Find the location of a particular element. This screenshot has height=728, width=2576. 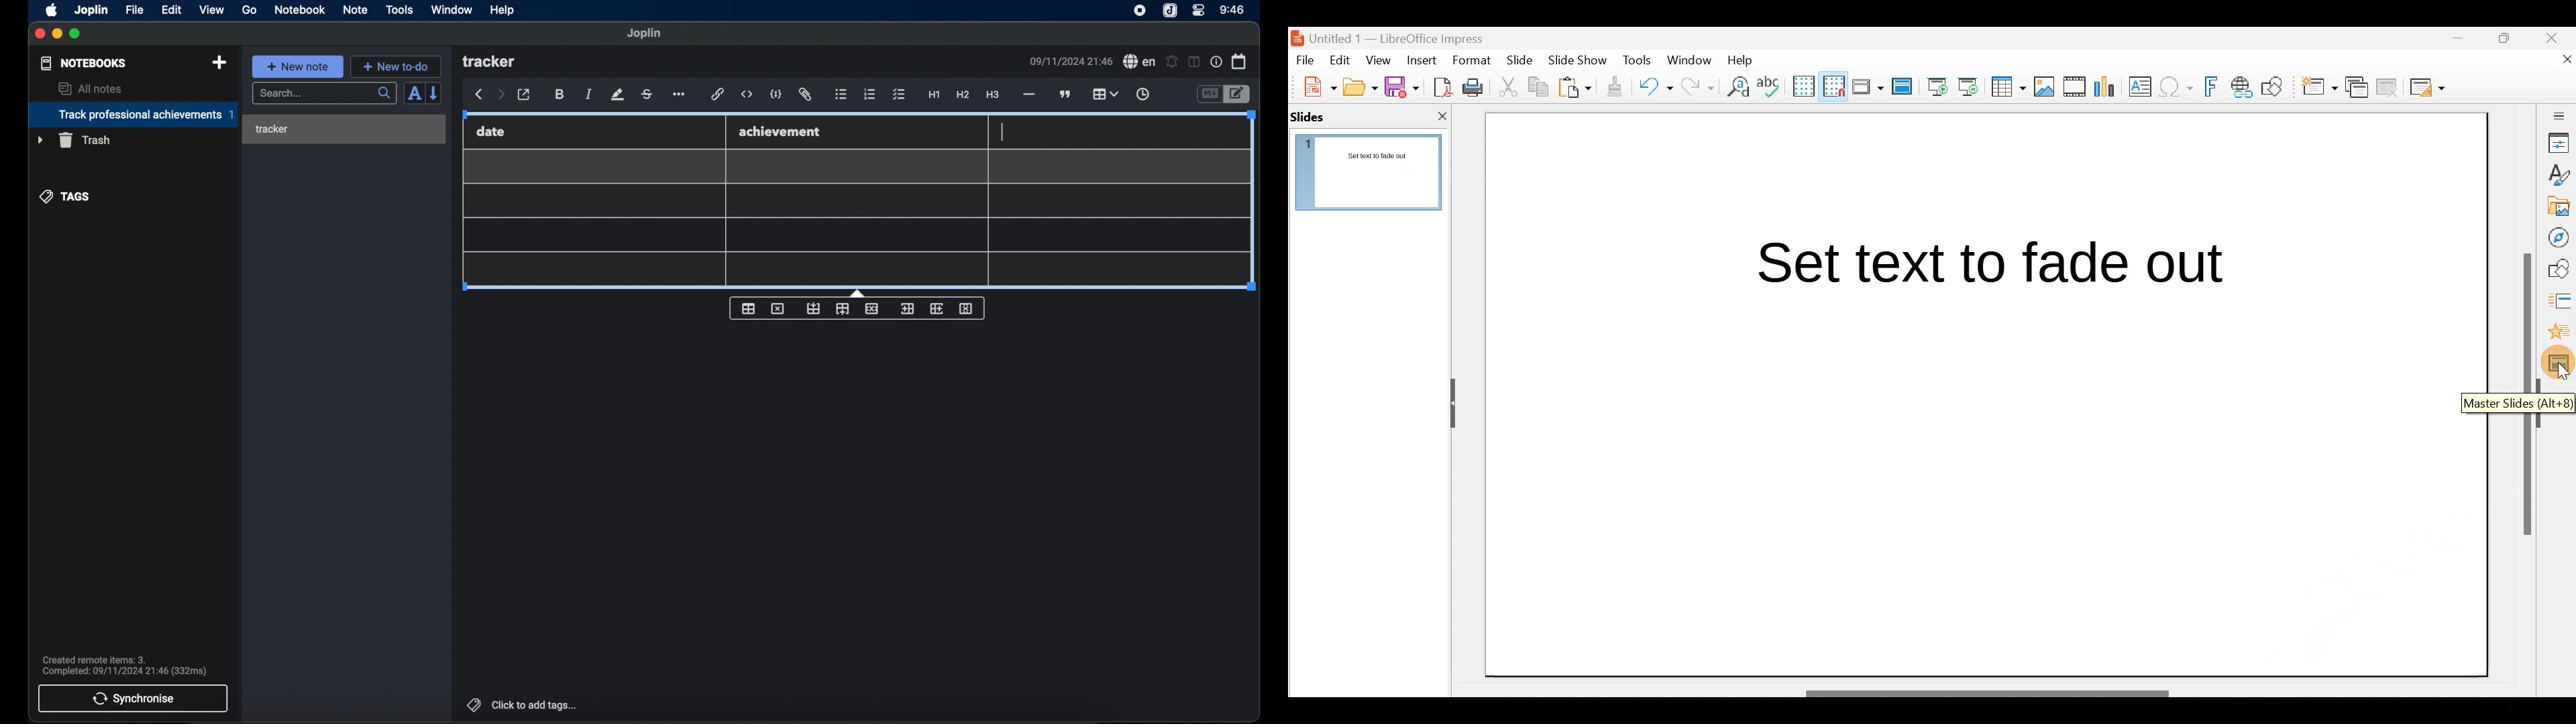

Copy is located at coordinates (1537, 87).